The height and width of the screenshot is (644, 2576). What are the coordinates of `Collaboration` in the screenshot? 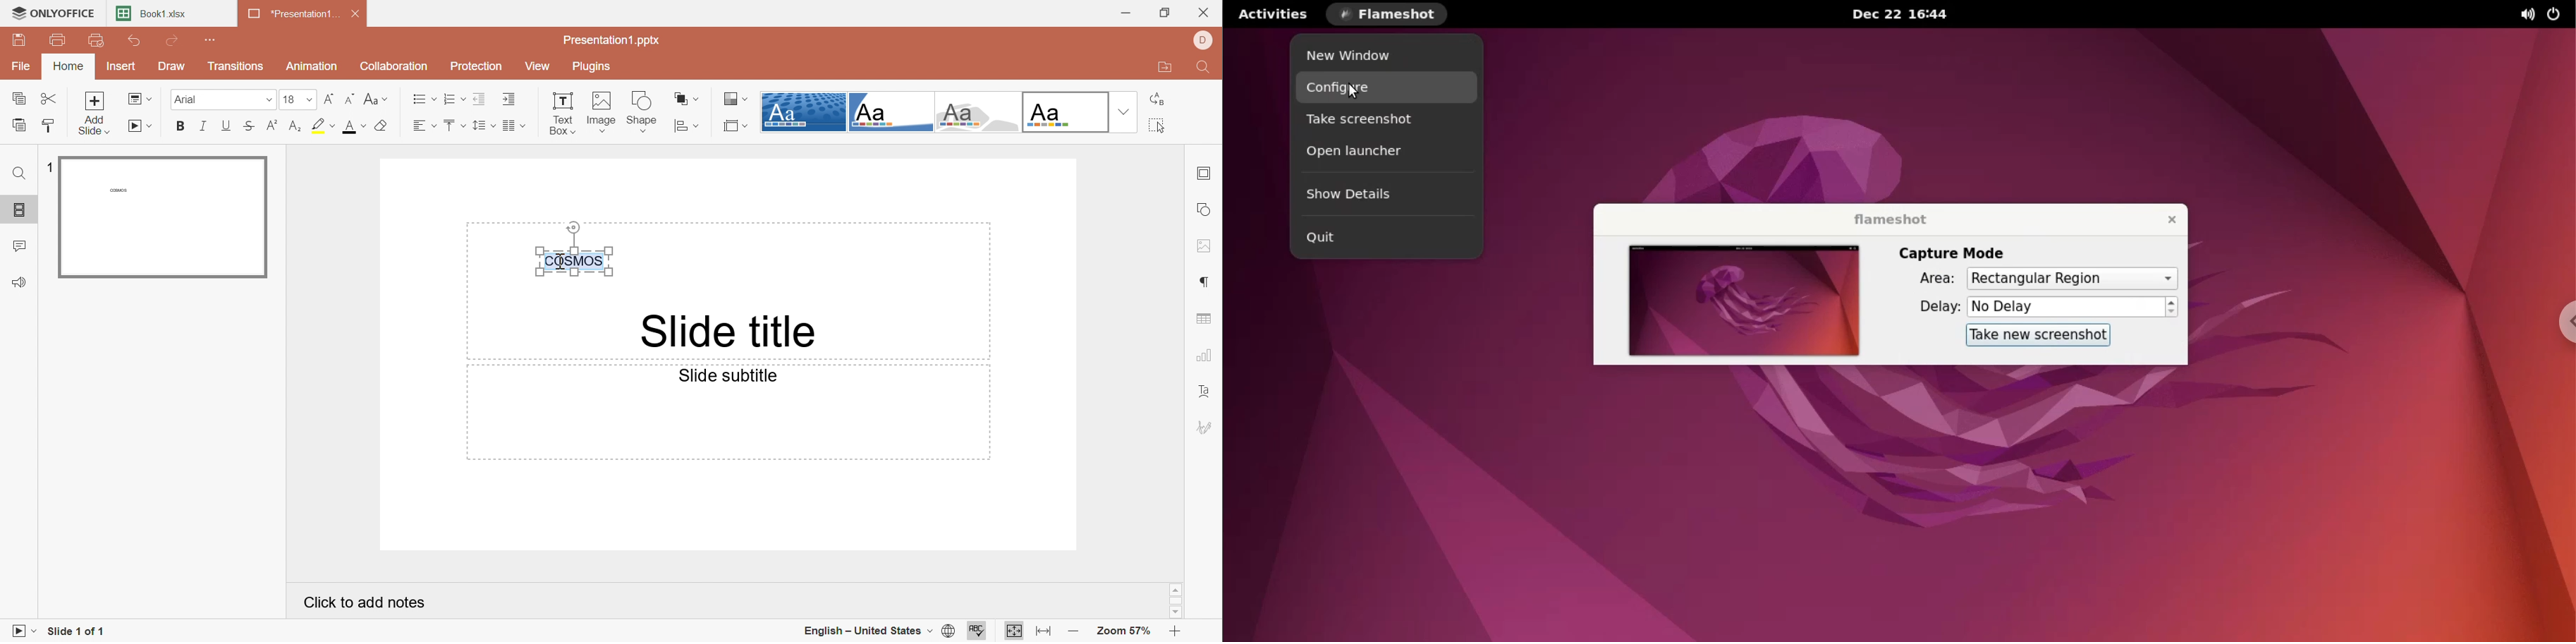 It's located at (390, 65).